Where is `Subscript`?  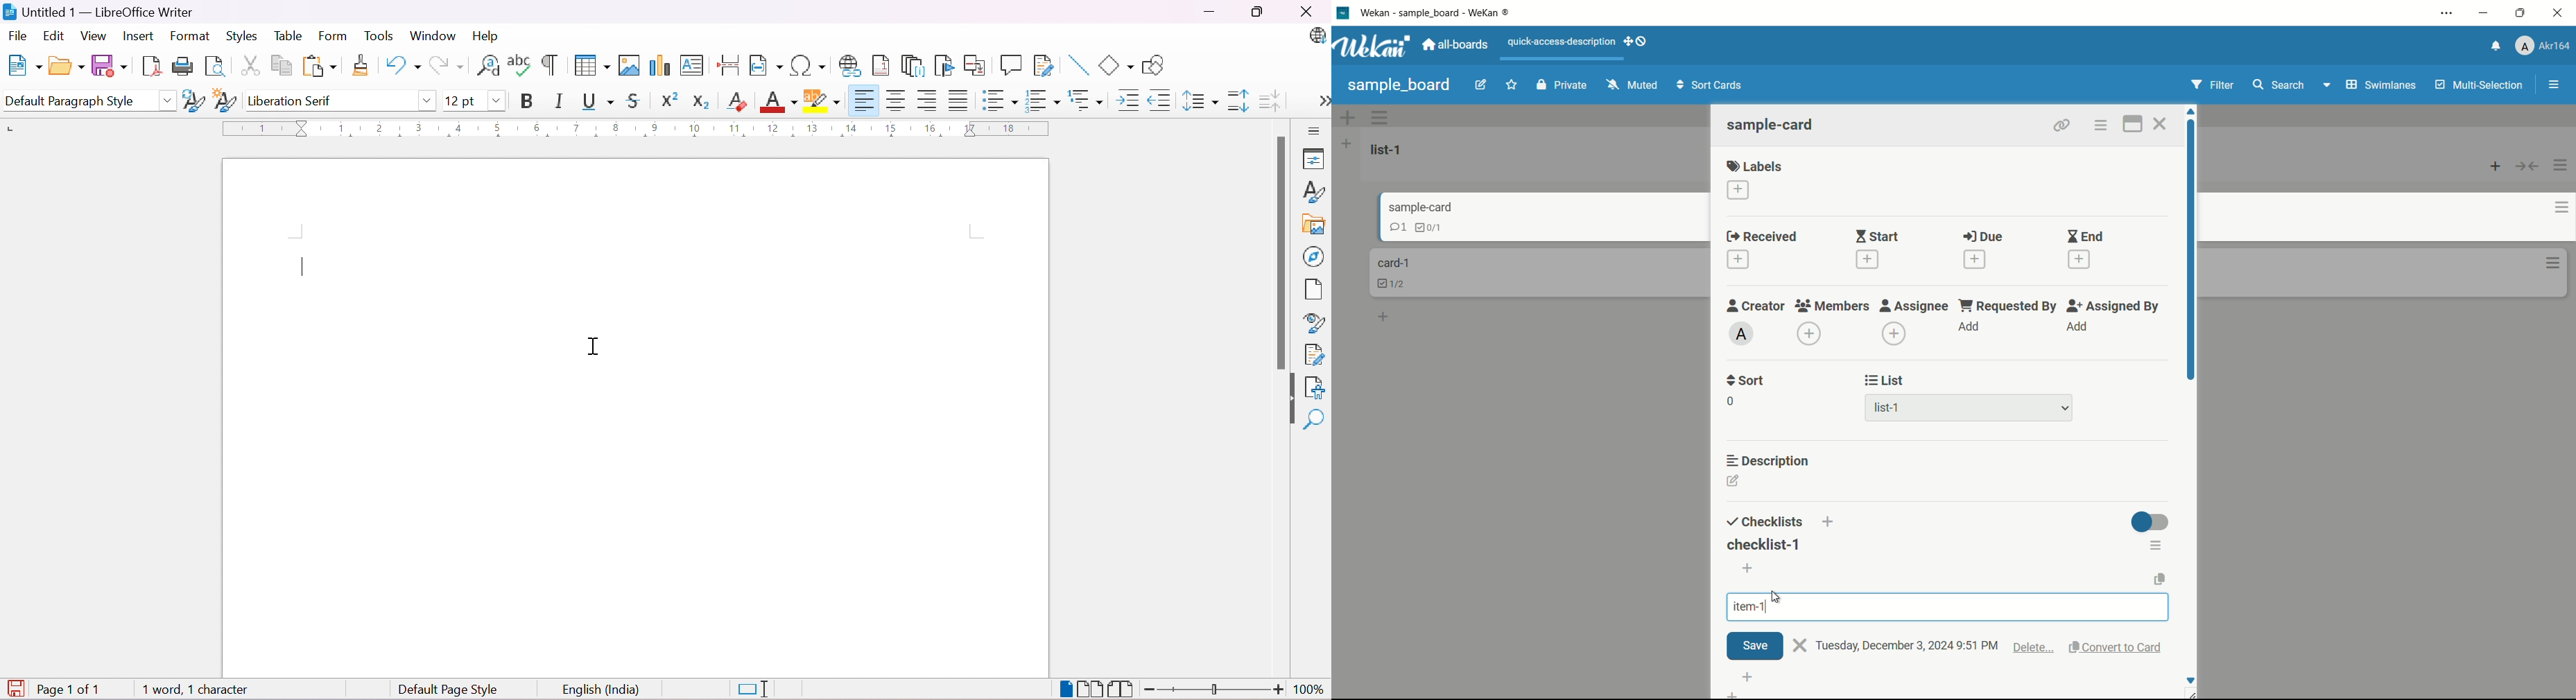 Subscript is located at coordinates (700, 102).